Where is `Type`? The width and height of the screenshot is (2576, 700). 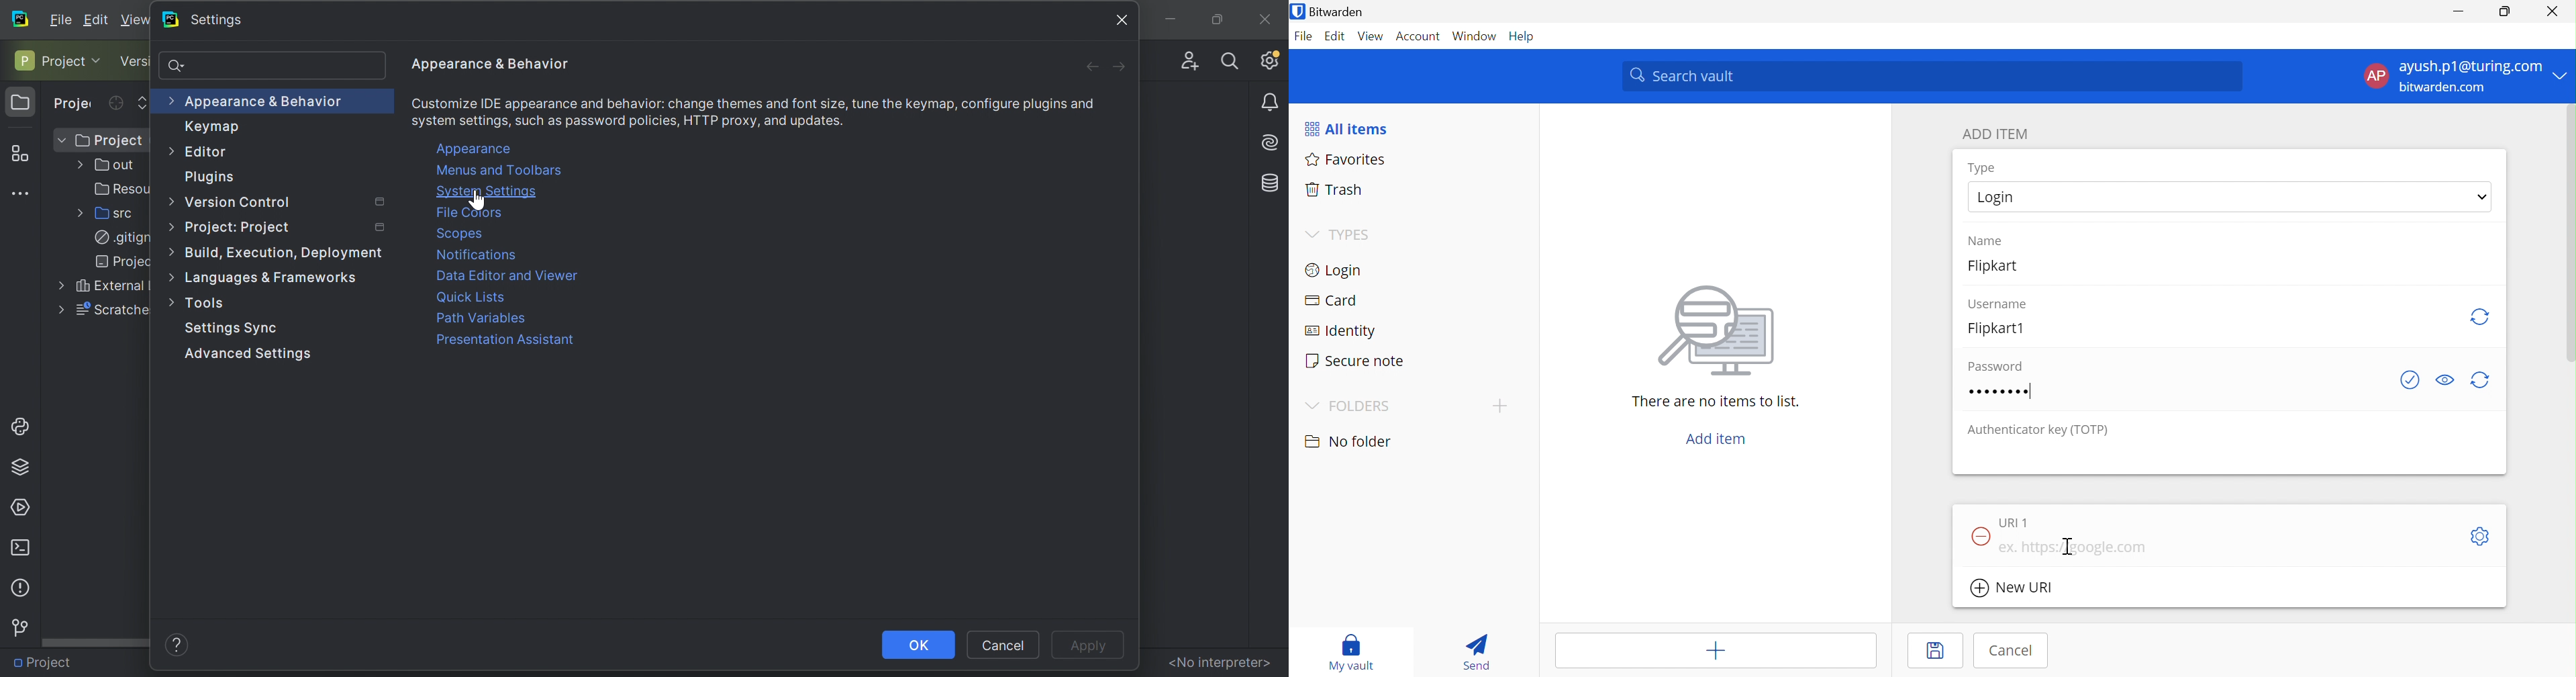
Type is located at coordinates (1982, 168).